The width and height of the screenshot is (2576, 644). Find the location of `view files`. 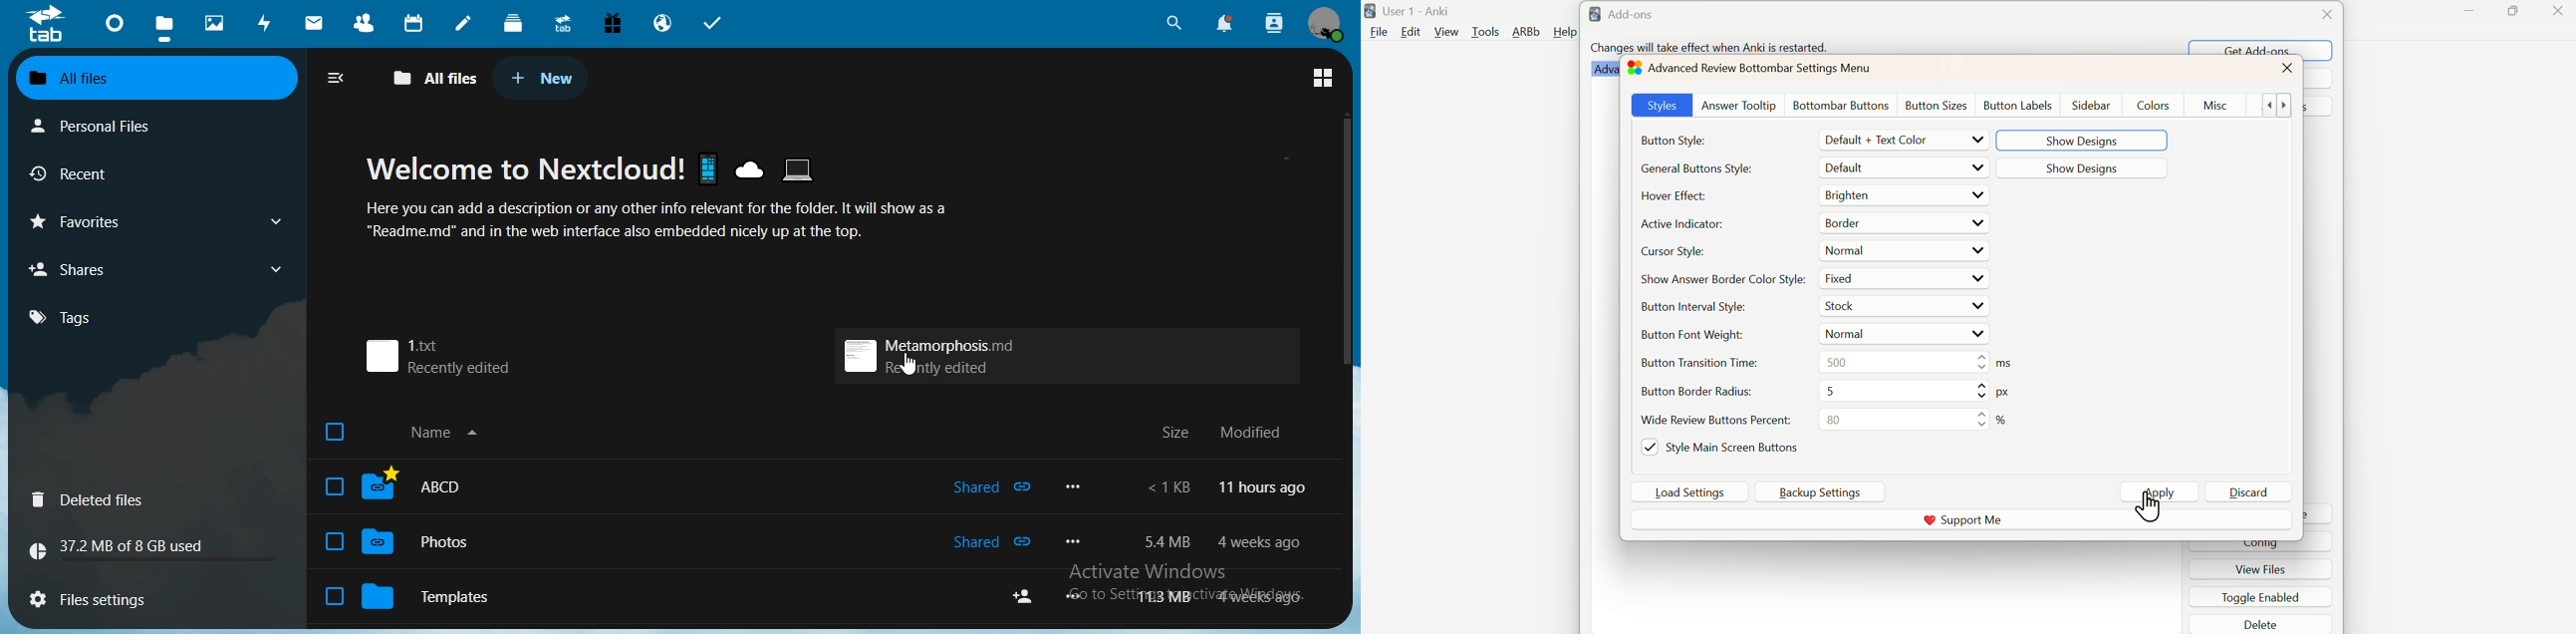

view files is located at coordinates (2255, 568).